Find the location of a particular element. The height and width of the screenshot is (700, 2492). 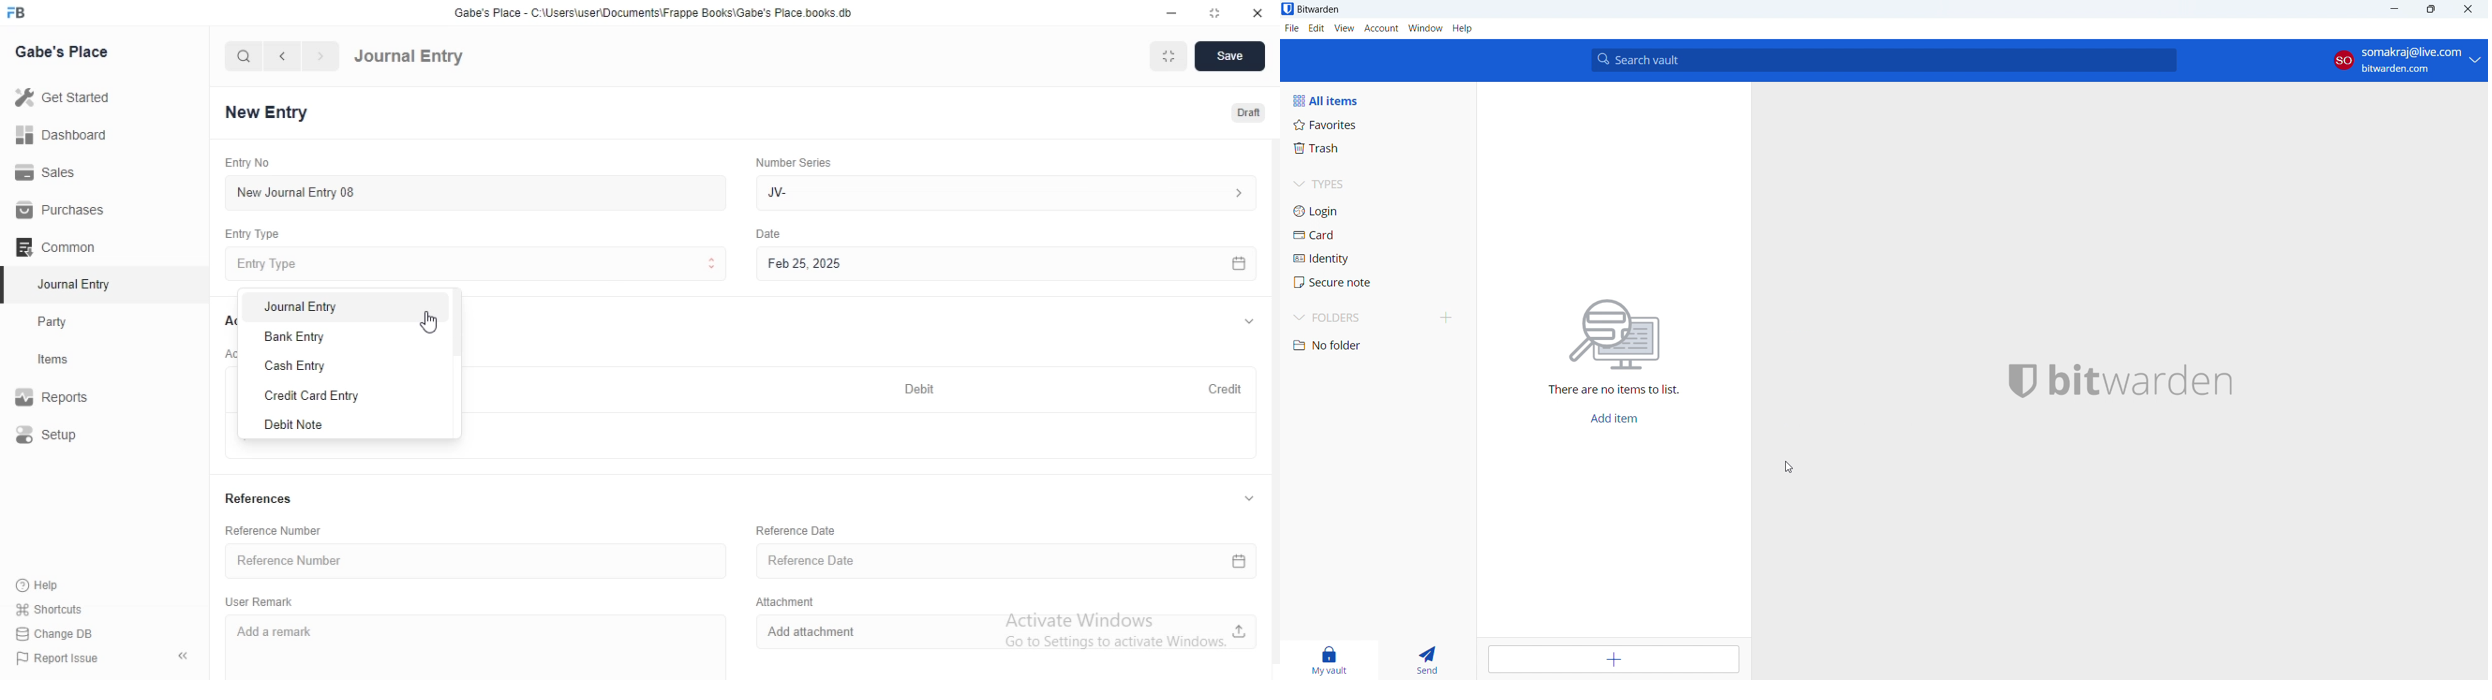

References is located at coordinates (259, 498).